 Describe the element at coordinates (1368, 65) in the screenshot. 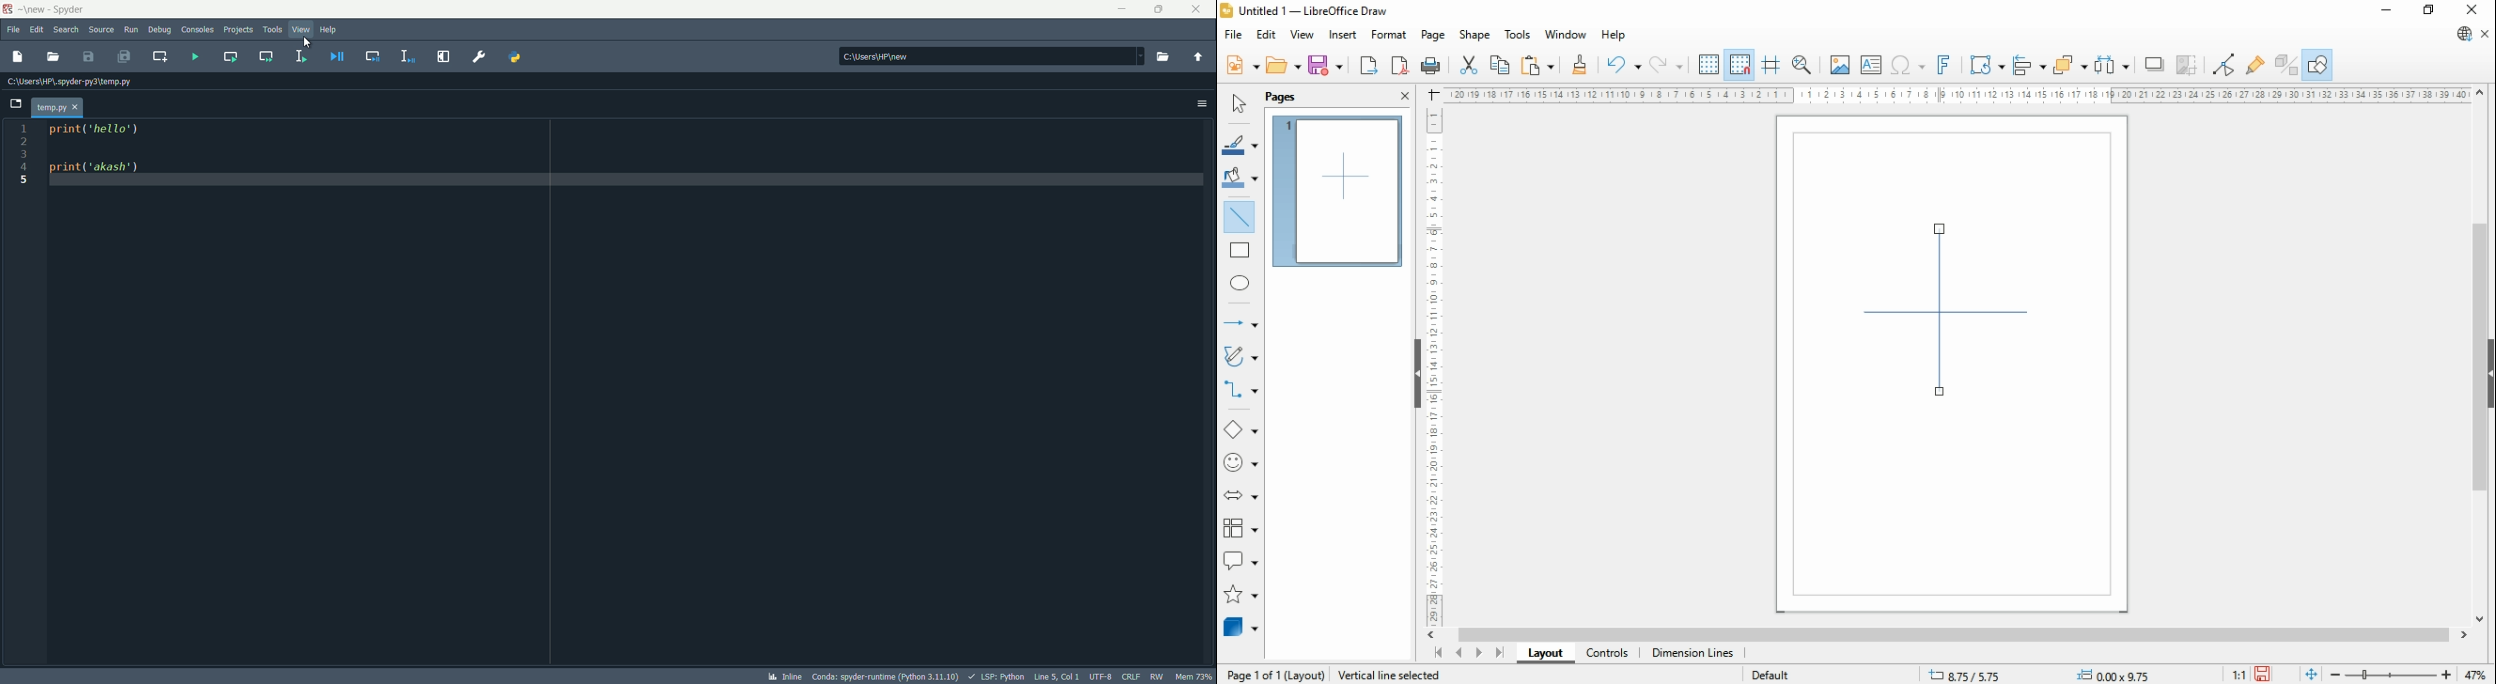

I see `export` at that location.